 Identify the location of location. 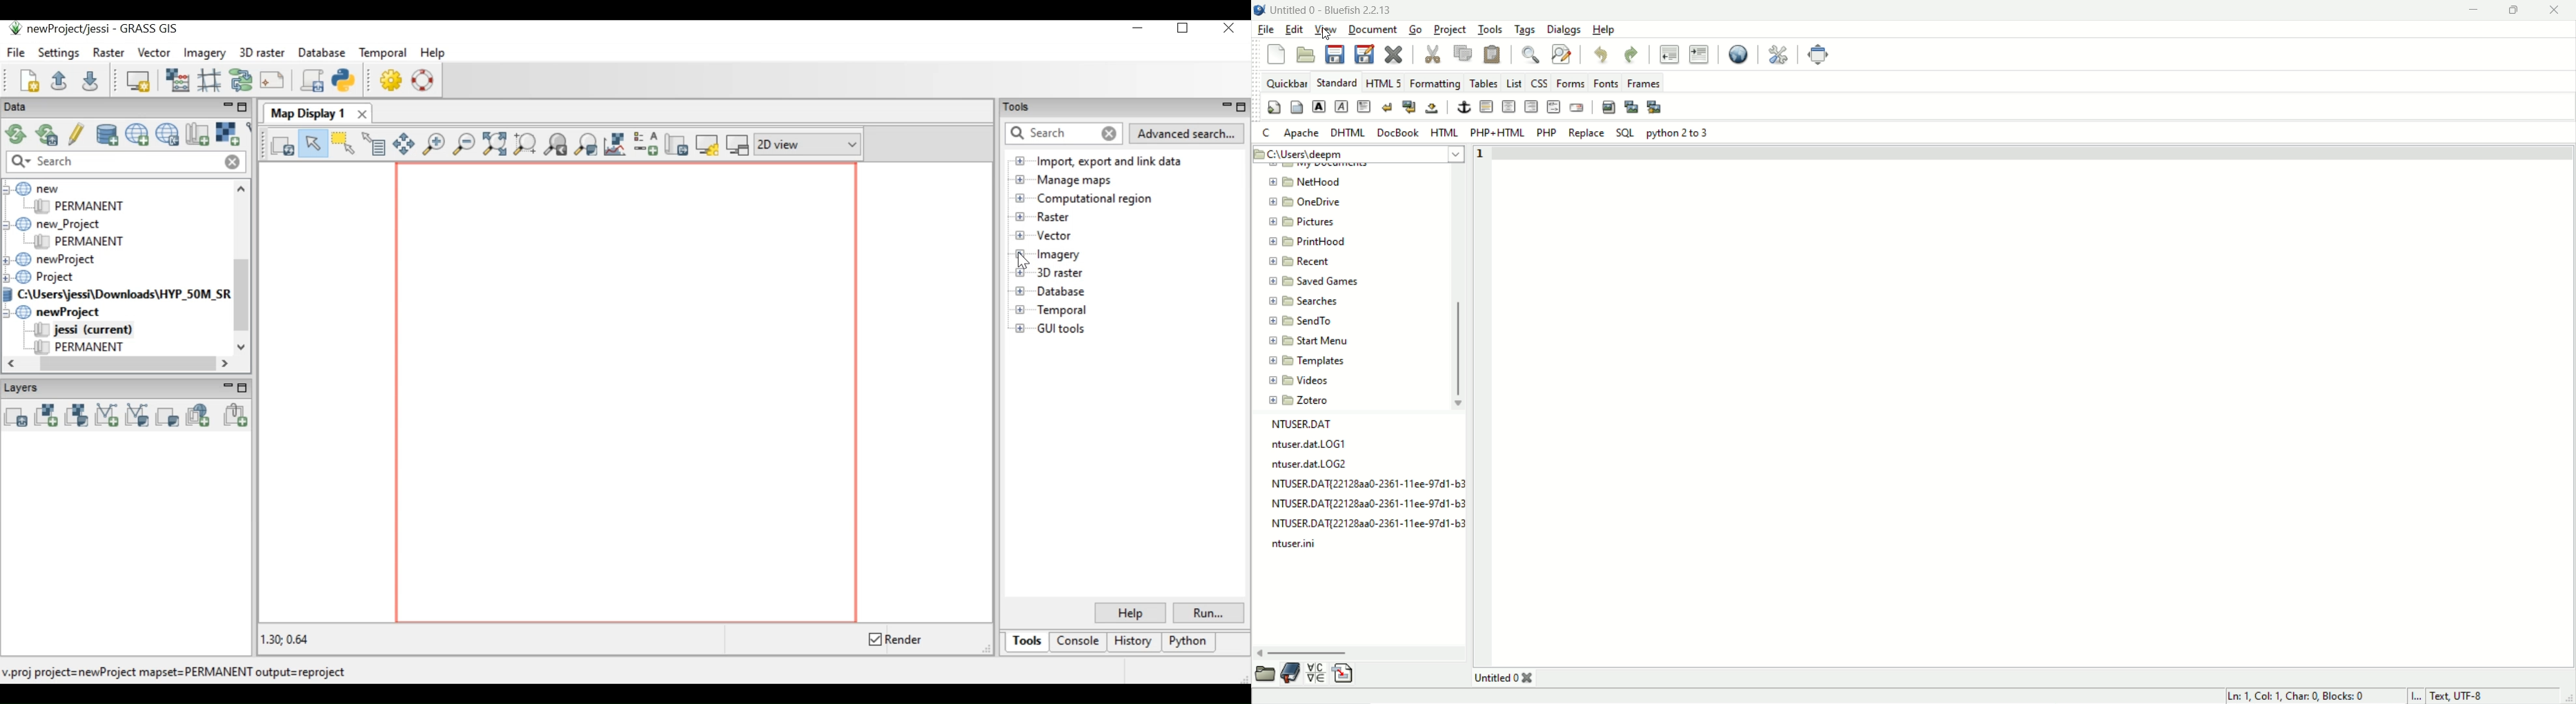
(1359, 154).